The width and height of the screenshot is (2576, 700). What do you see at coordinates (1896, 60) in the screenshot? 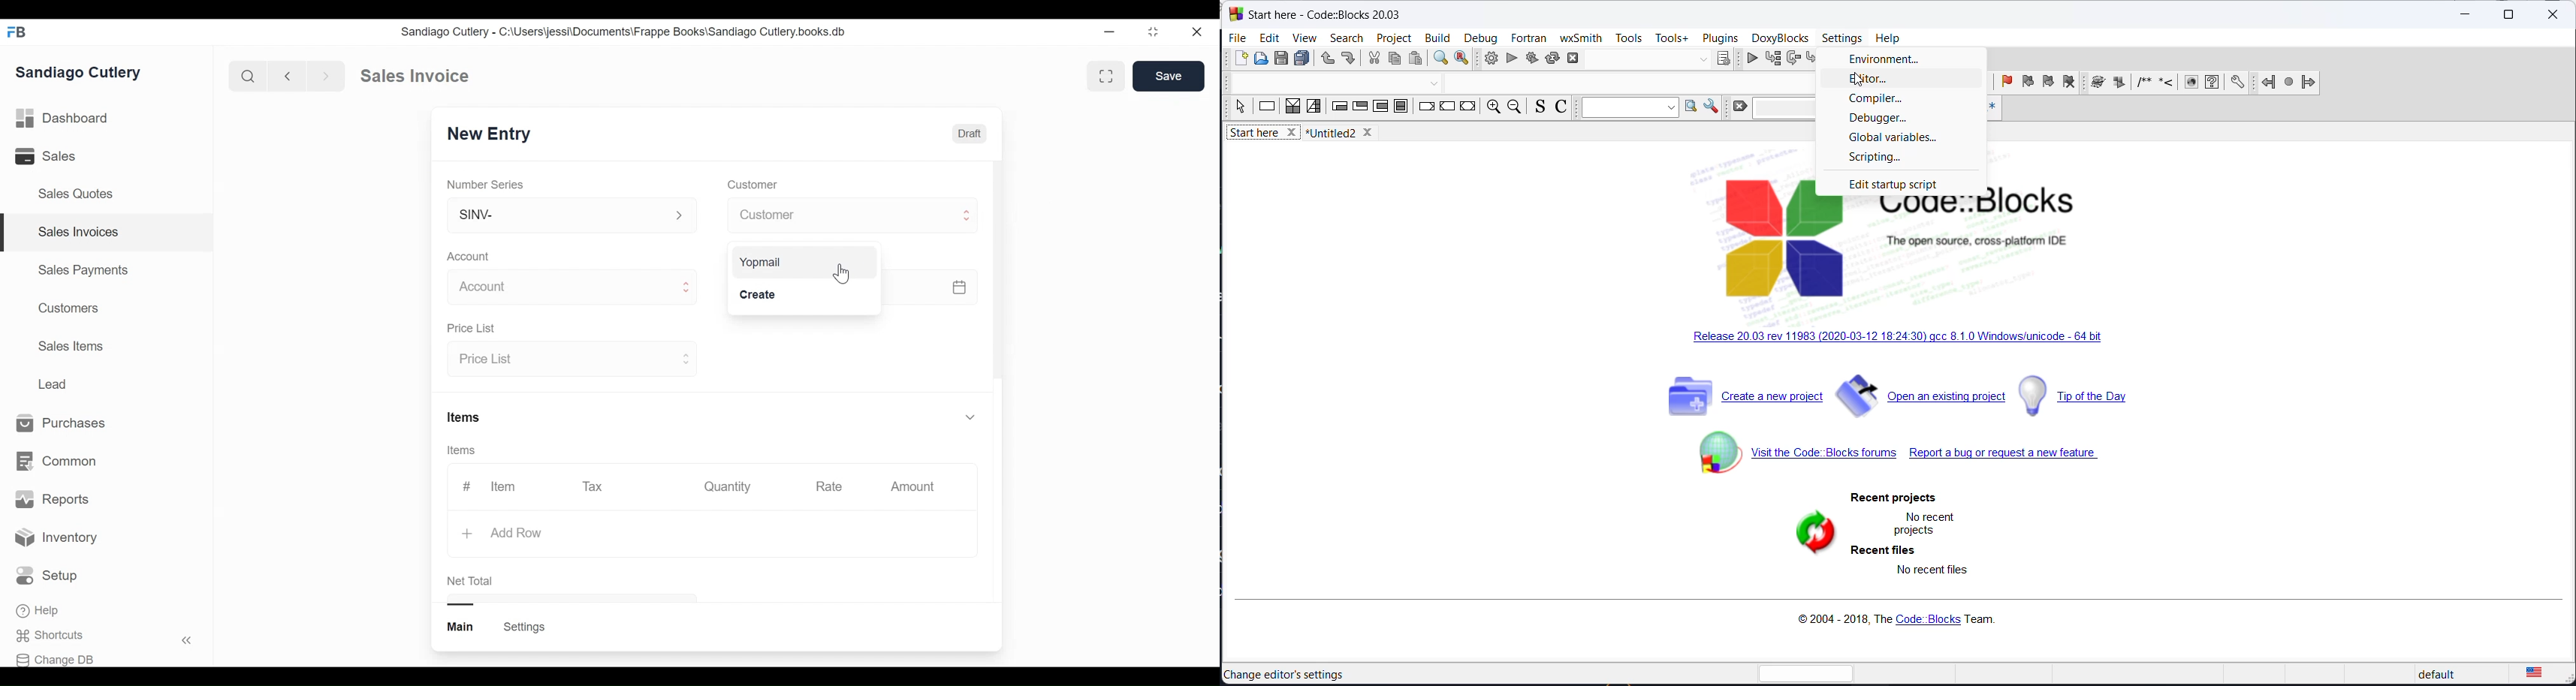
I see `environment` at bounding box center [1896, 60].